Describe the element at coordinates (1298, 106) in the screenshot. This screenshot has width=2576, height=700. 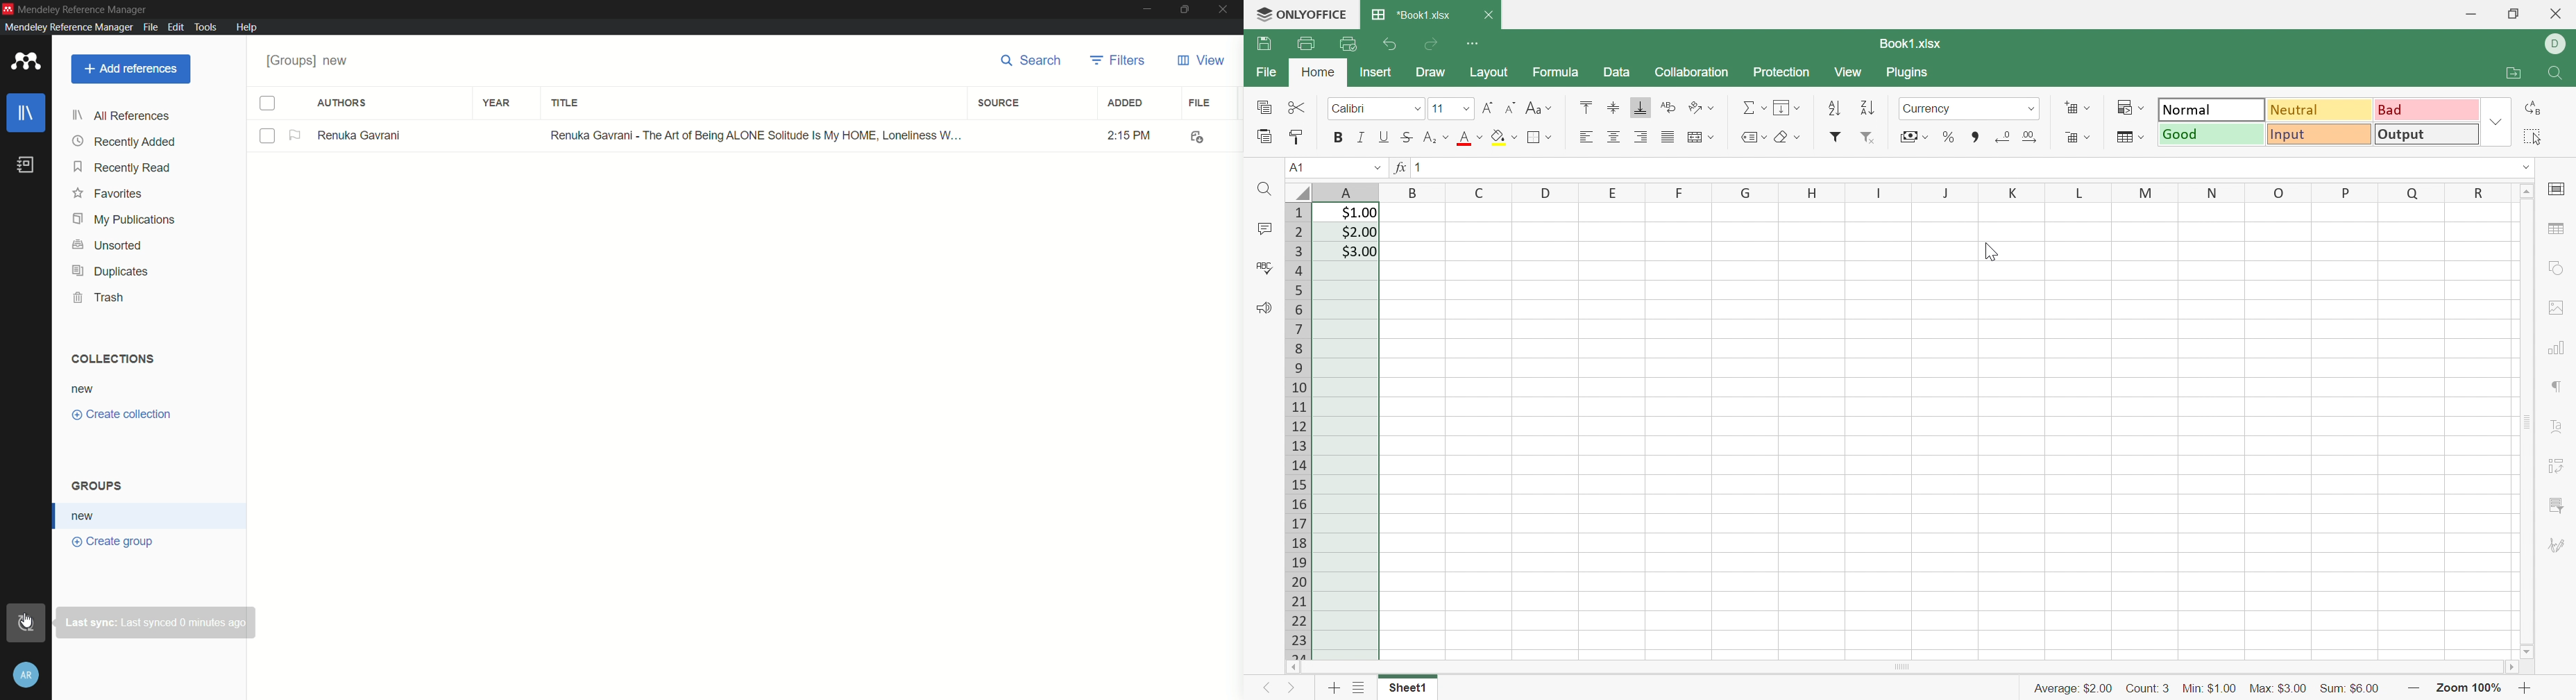
I see `Cut` at that location.